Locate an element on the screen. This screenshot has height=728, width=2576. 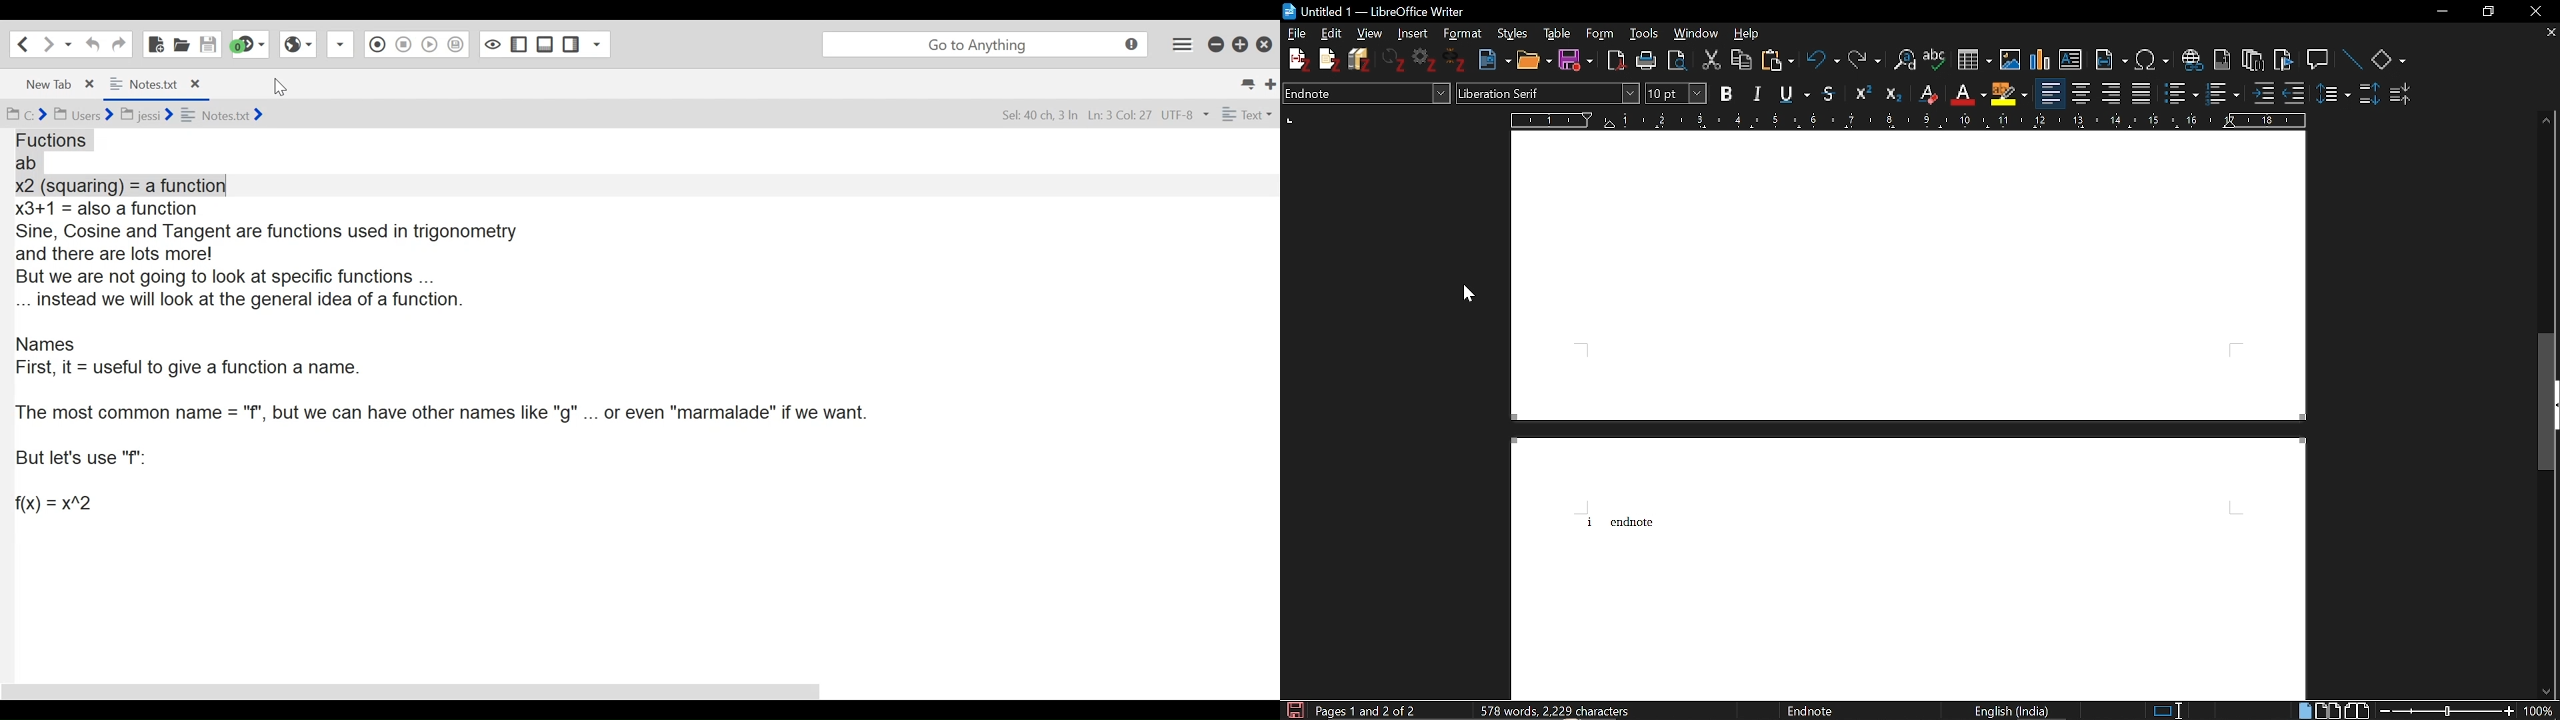
Windows is located at coordinates (1698, 33).